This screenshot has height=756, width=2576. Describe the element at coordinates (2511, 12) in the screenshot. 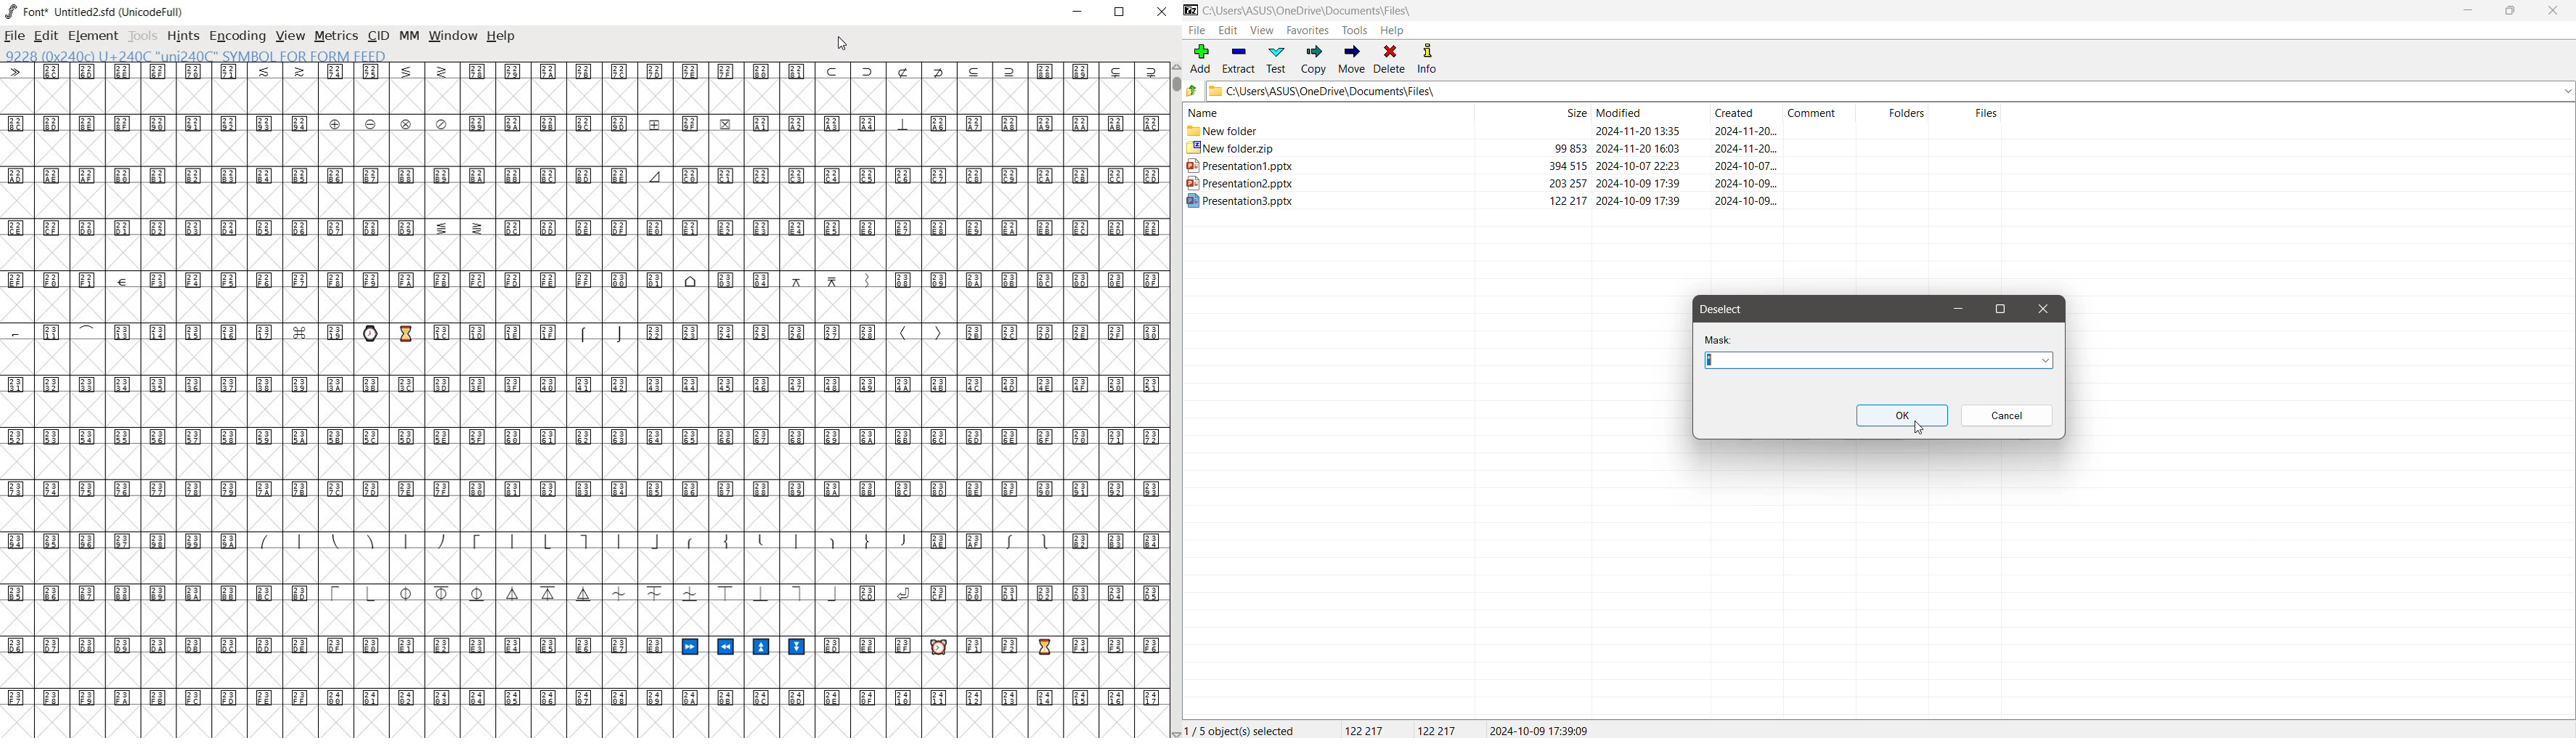

I see `Restore Down` at that location.